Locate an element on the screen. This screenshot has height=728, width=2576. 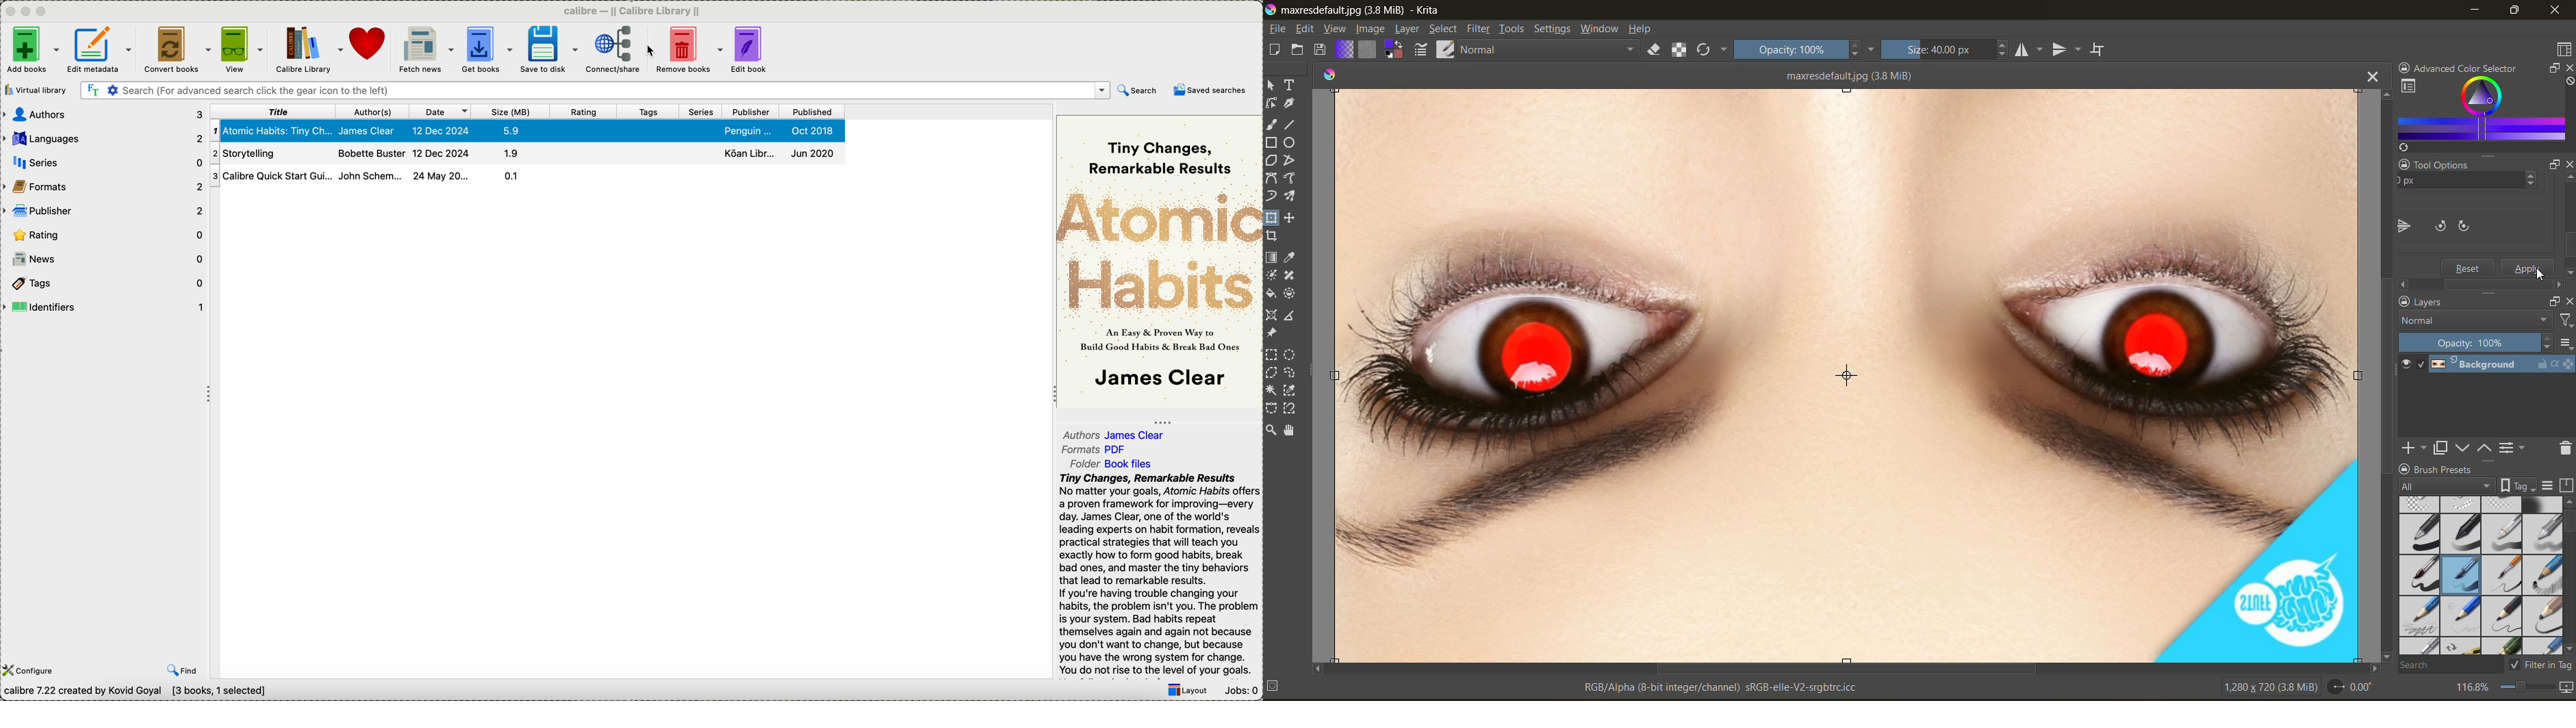
tags is located at coordinates (651, 112).